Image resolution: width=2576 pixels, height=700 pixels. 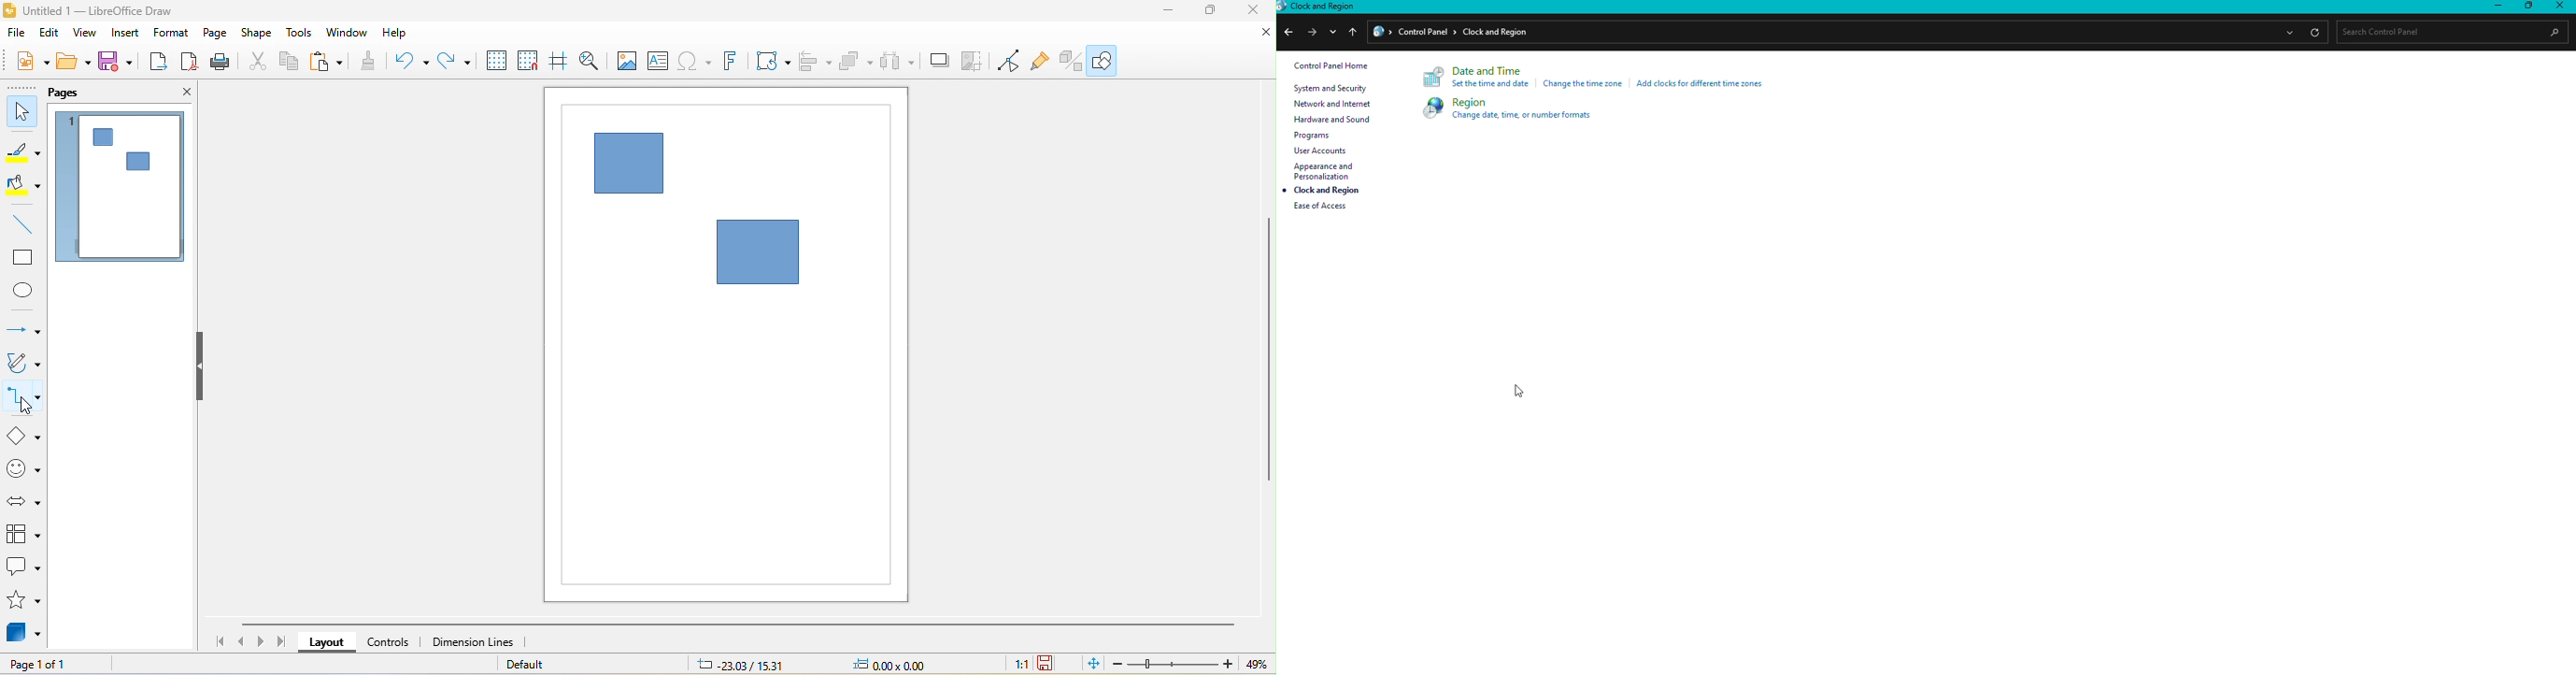 What do you see at coordinates (37, 408) in the screenshot?
I see `cursor ` at bounding box center [37, 408].